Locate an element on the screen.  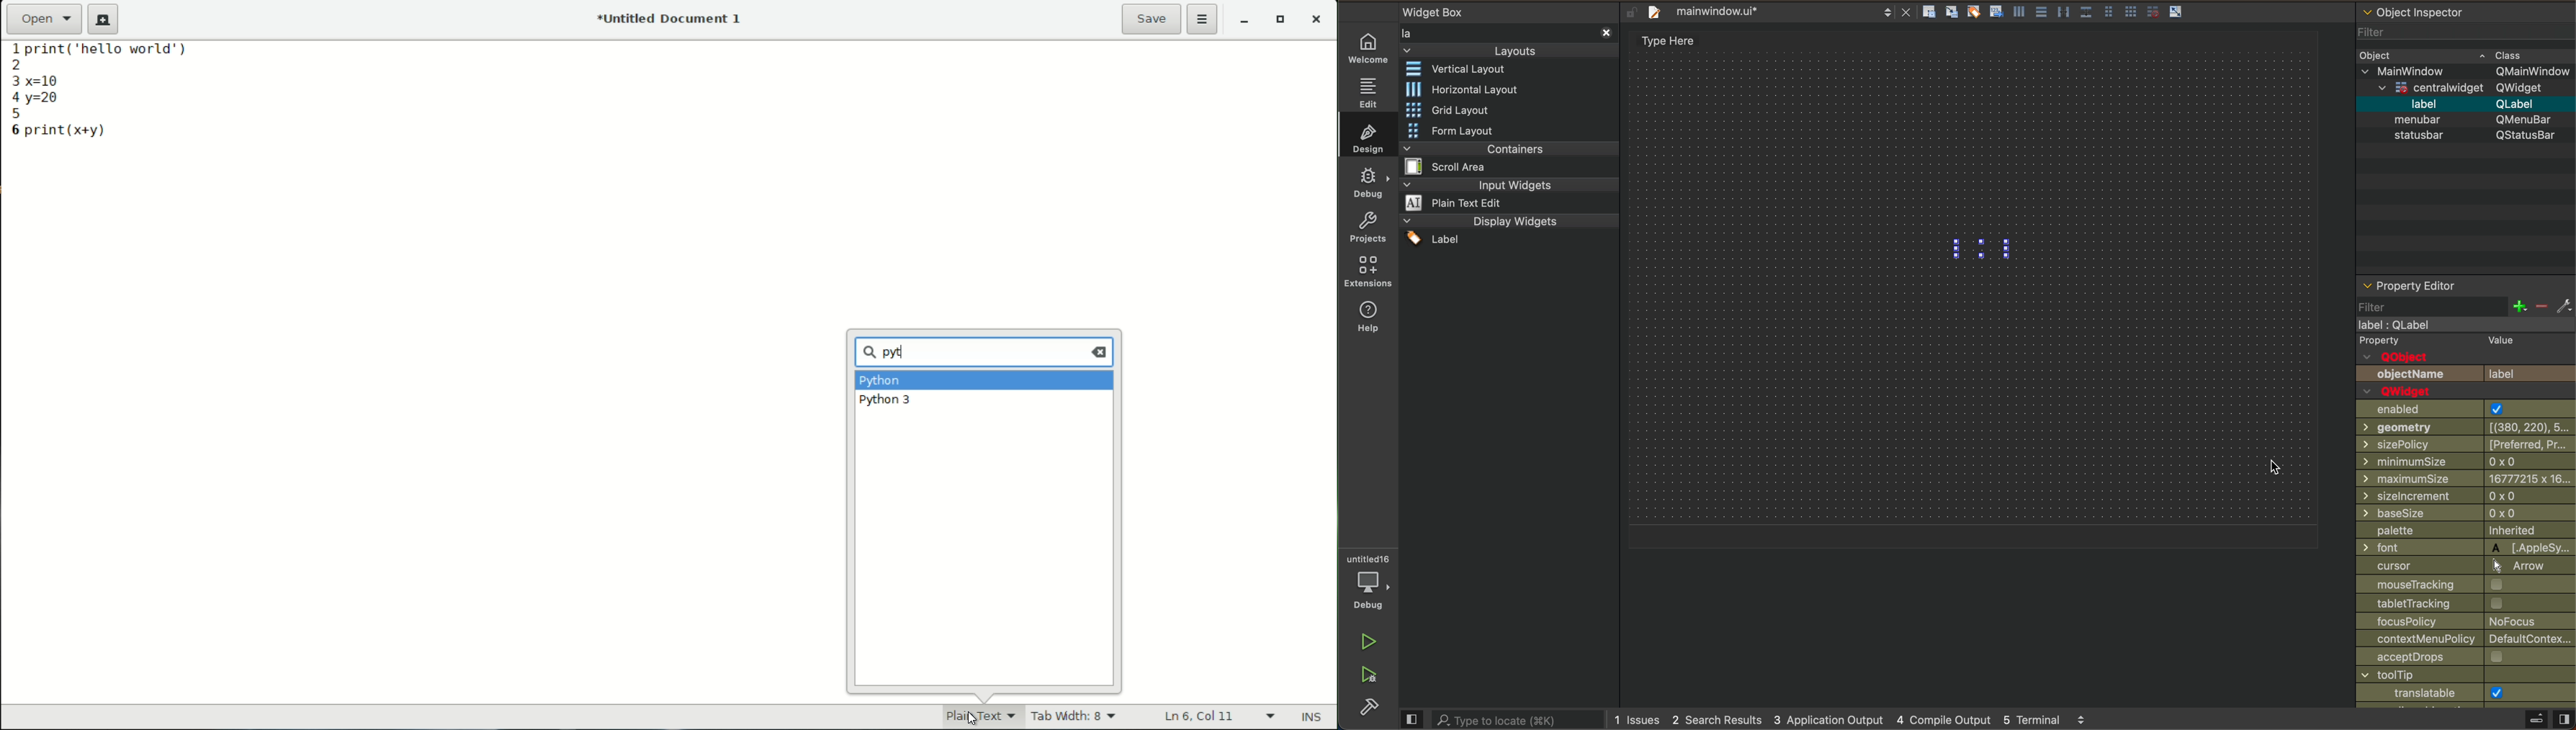
2 search result is located at coordinates (1722, 720).